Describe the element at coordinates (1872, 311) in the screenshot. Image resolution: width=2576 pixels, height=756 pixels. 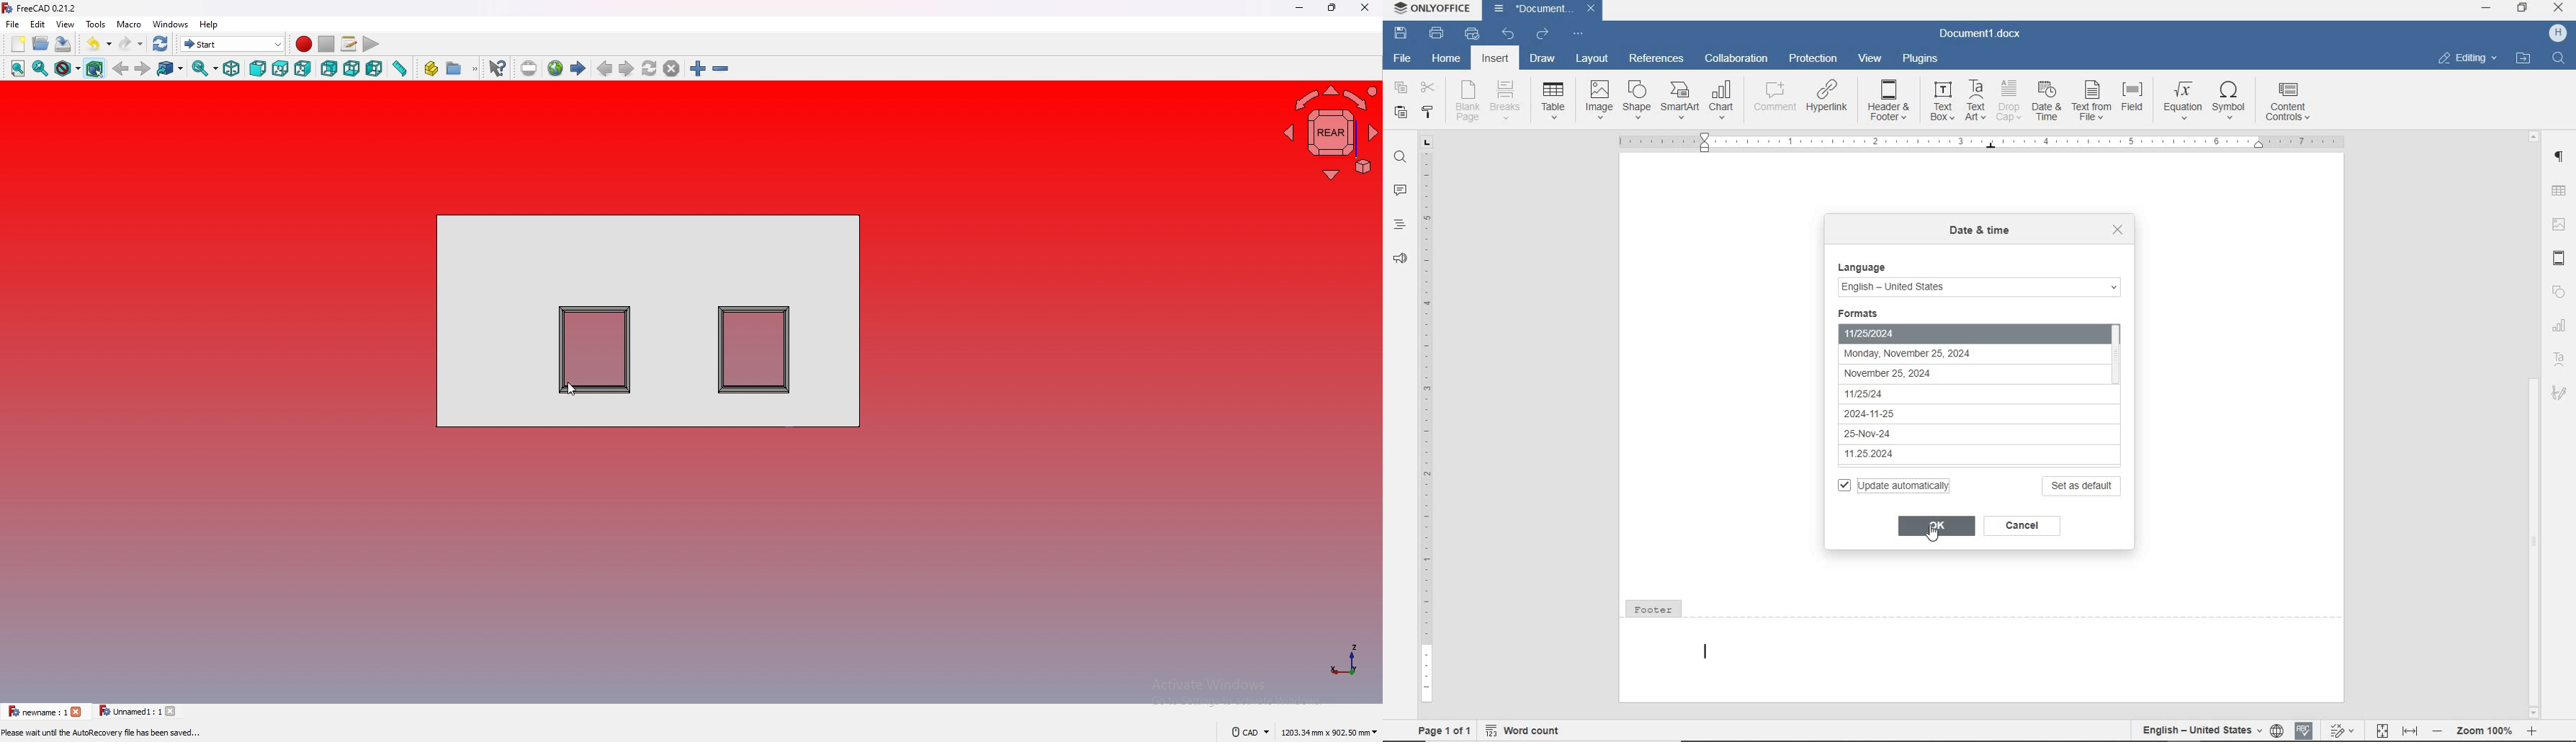
I see `Formats` at that location.